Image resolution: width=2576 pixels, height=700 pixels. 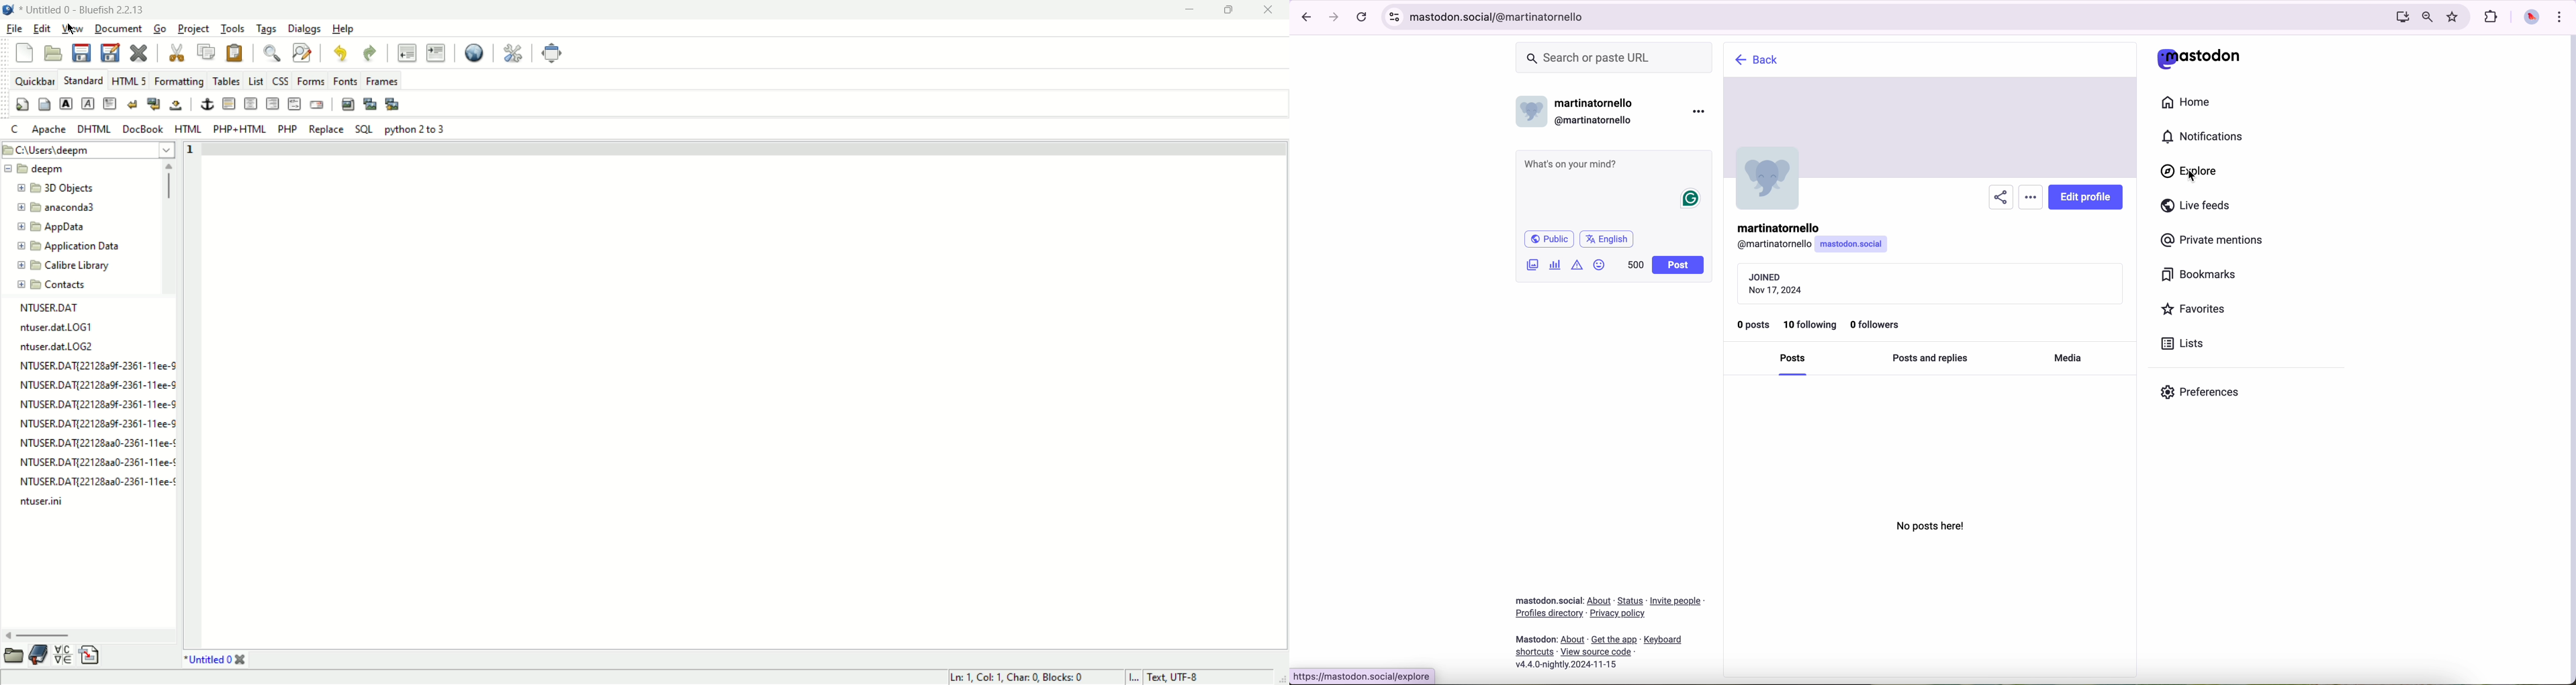 What do you see at coordinates (97, 460) in the screenshot?
I see `NTUSER.DATI22128a30-2361-11ee-¢` at bounding box center [97, 460].